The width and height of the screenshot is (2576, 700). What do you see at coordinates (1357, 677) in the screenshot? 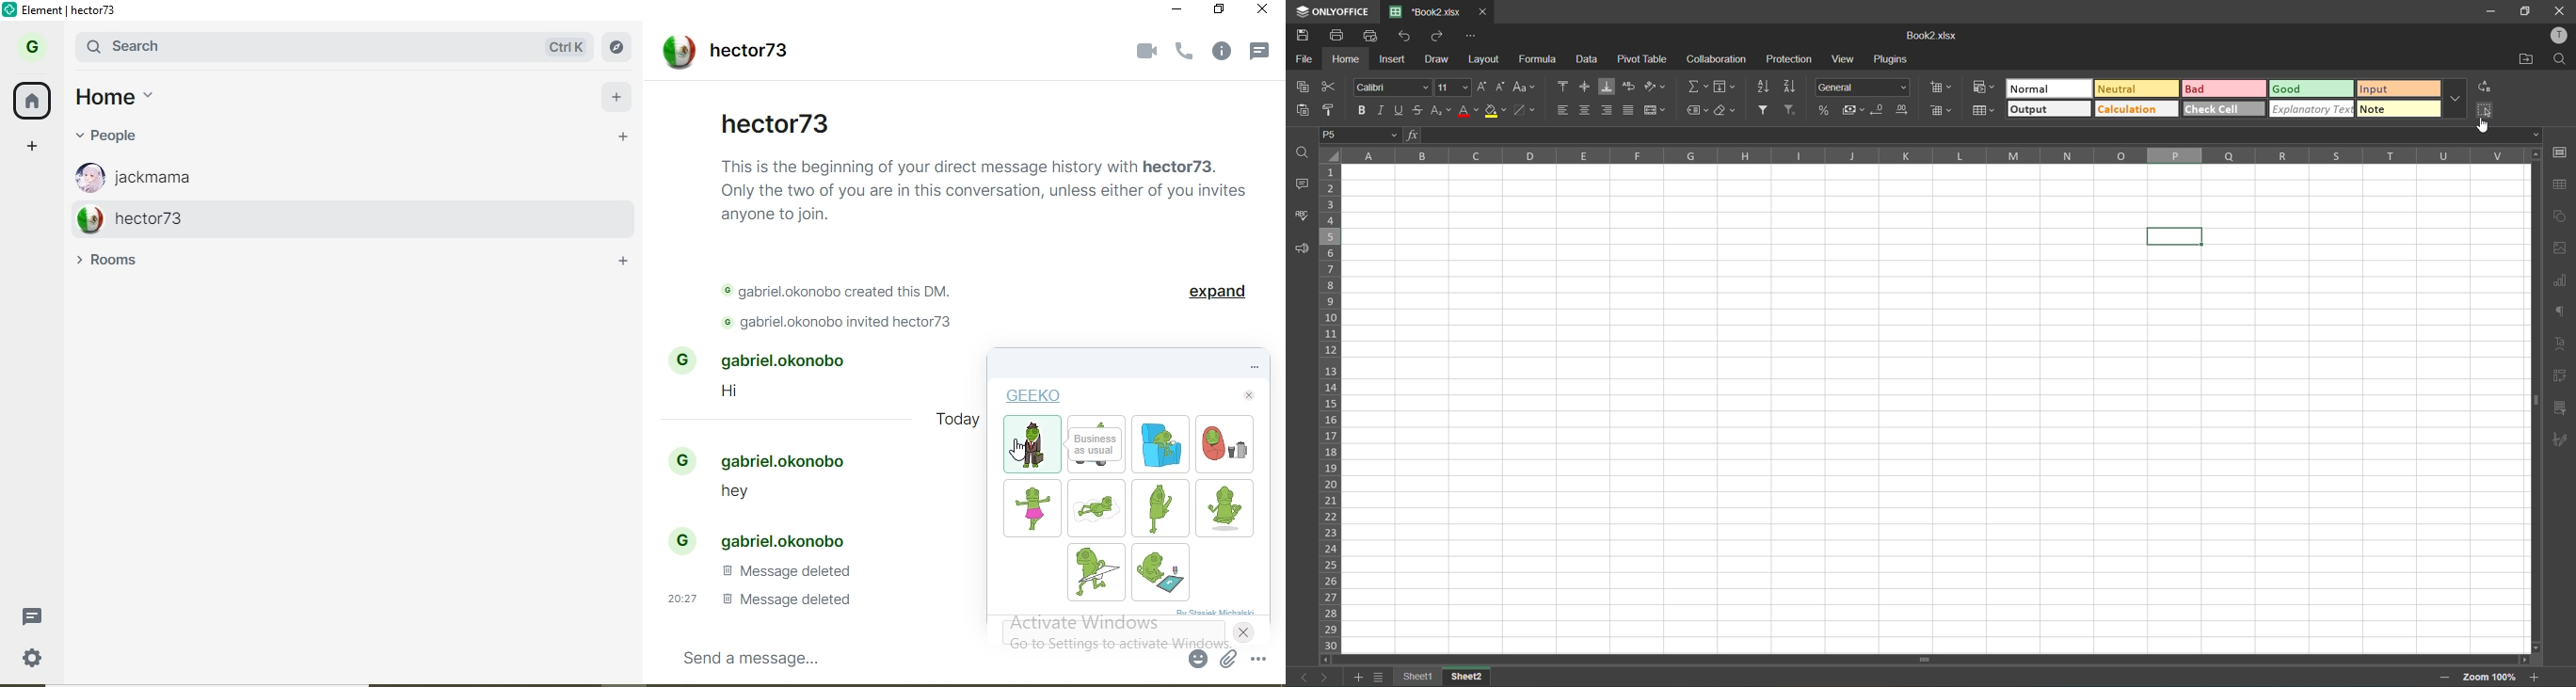
I see `add sheet` at bounding box center [1357, 677].